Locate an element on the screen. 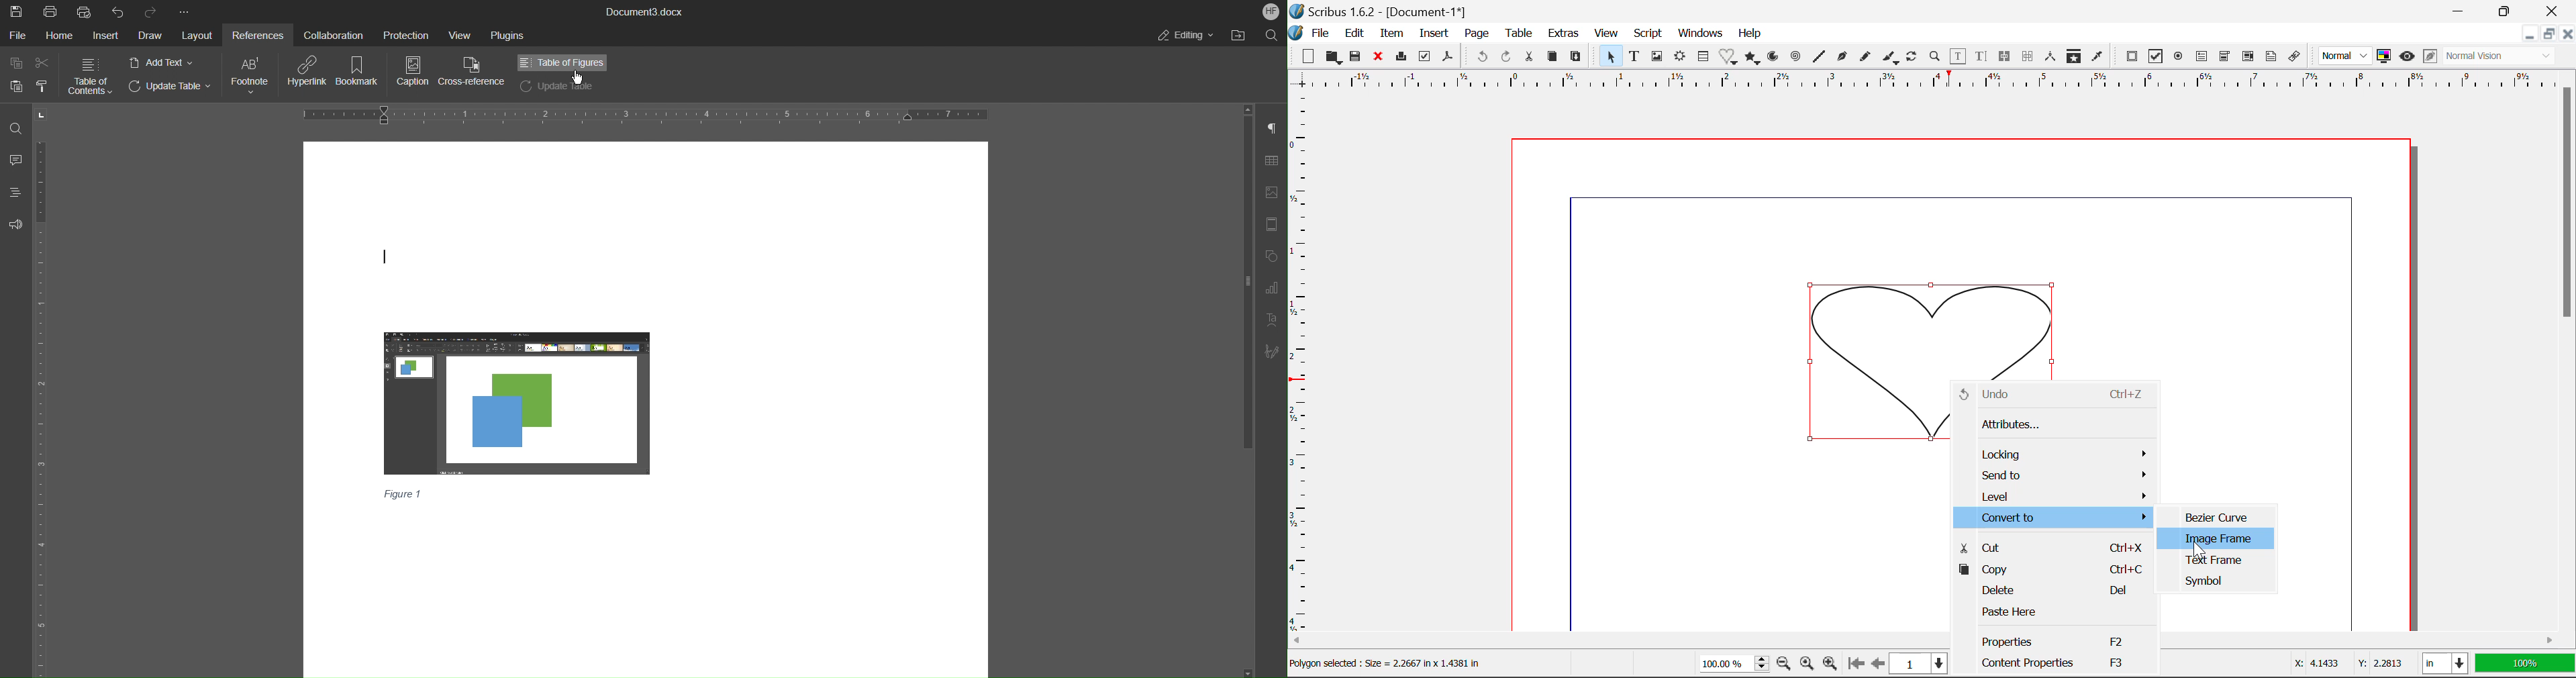  View  is located at coordinates (455, 33).